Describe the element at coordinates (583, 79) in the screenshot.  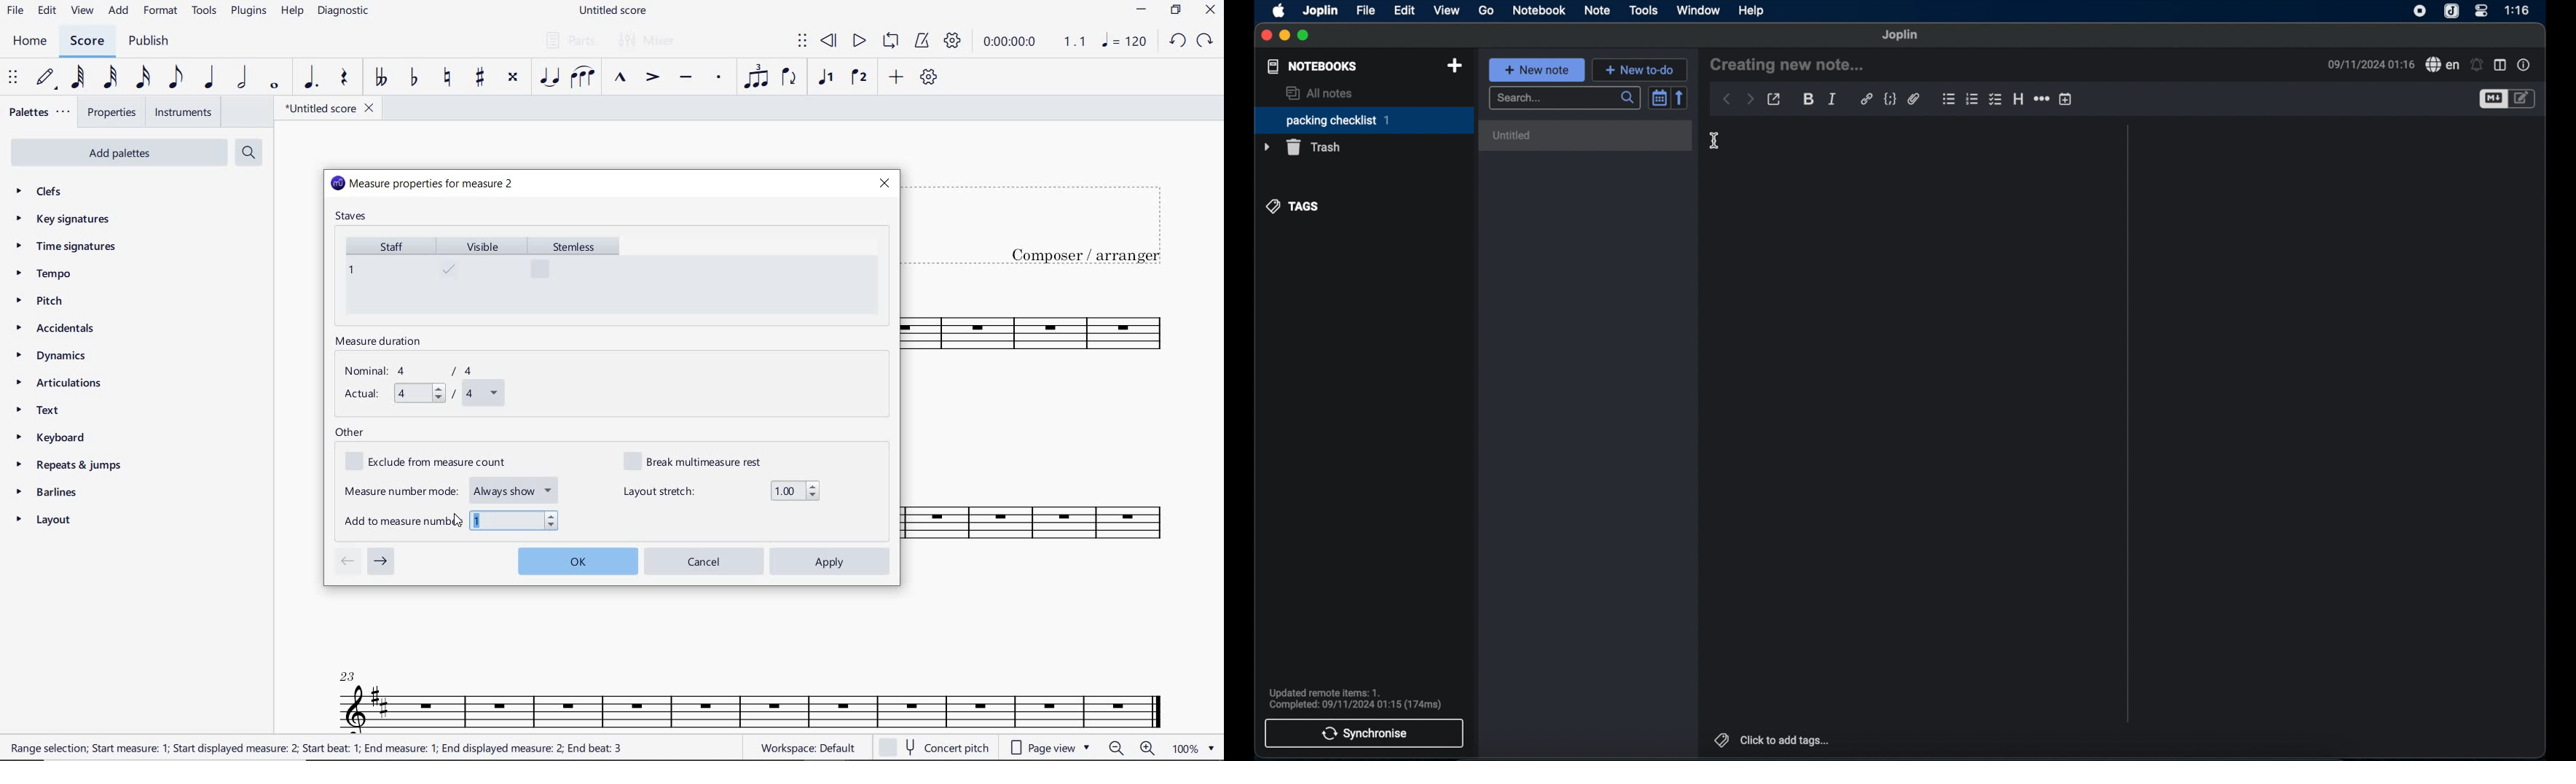
I see `SLUR` at that location.